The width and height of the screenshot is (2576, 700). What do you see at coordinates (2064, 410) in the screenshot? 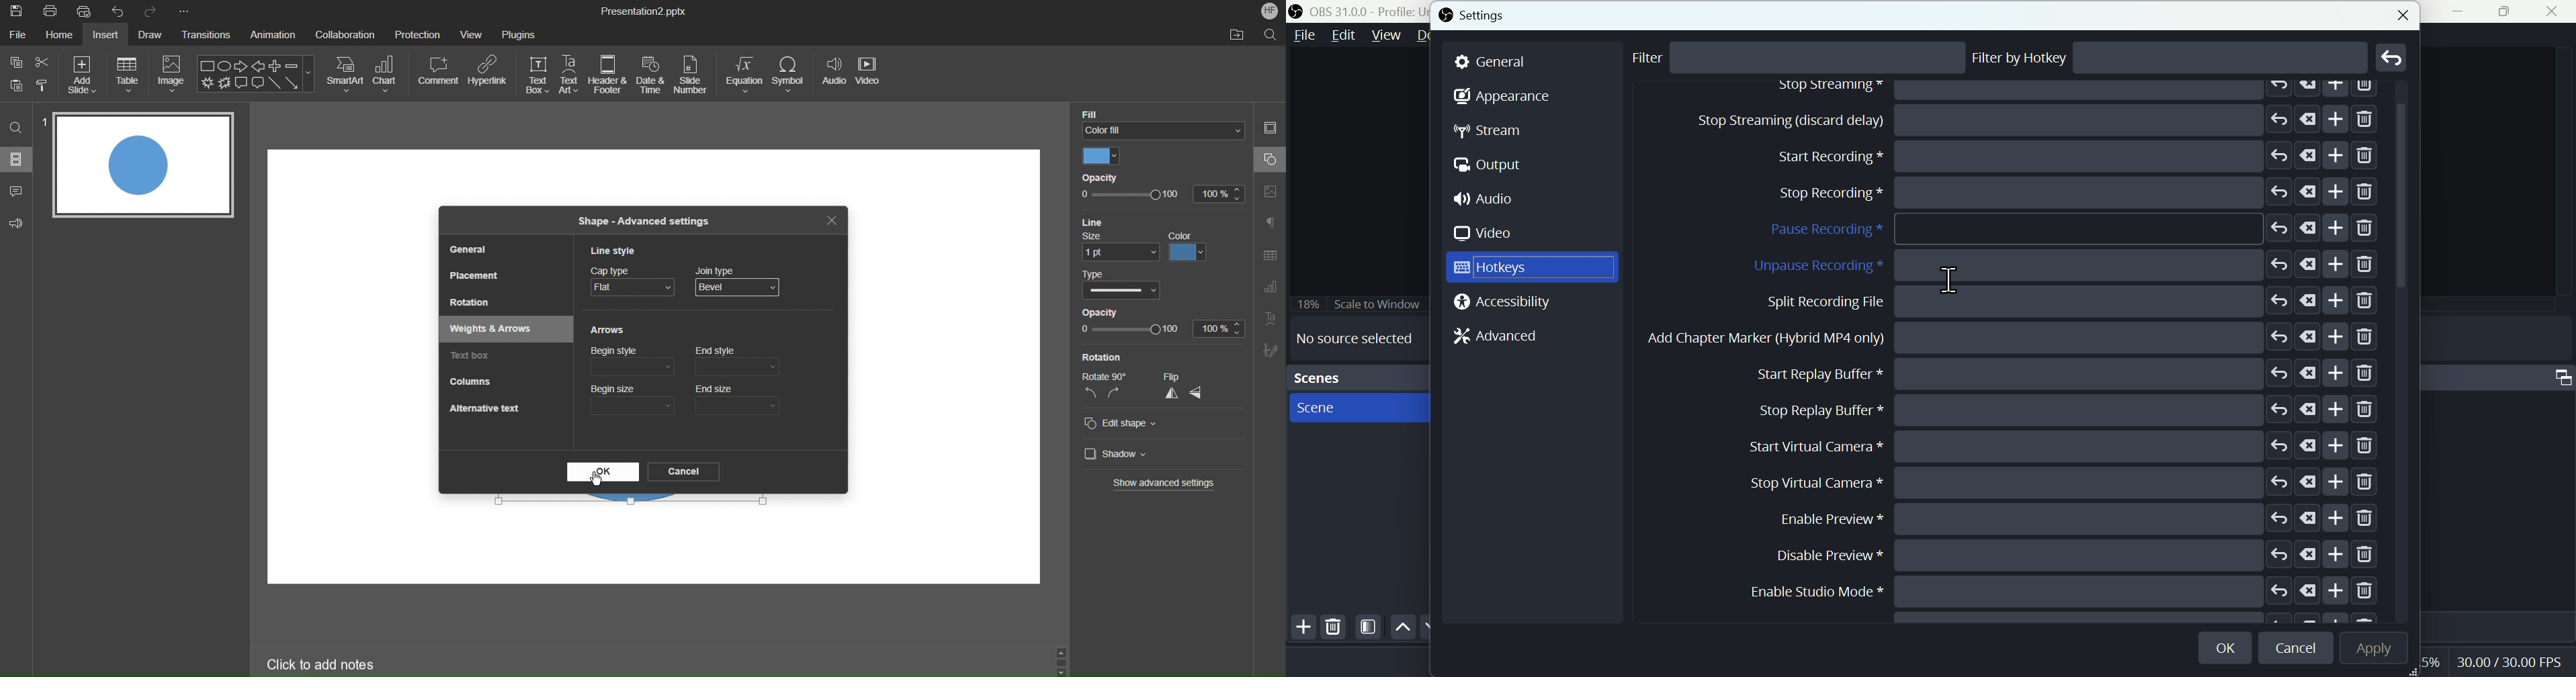
I see `Stop Replay Buffer` at bounding box center [2064, 410].